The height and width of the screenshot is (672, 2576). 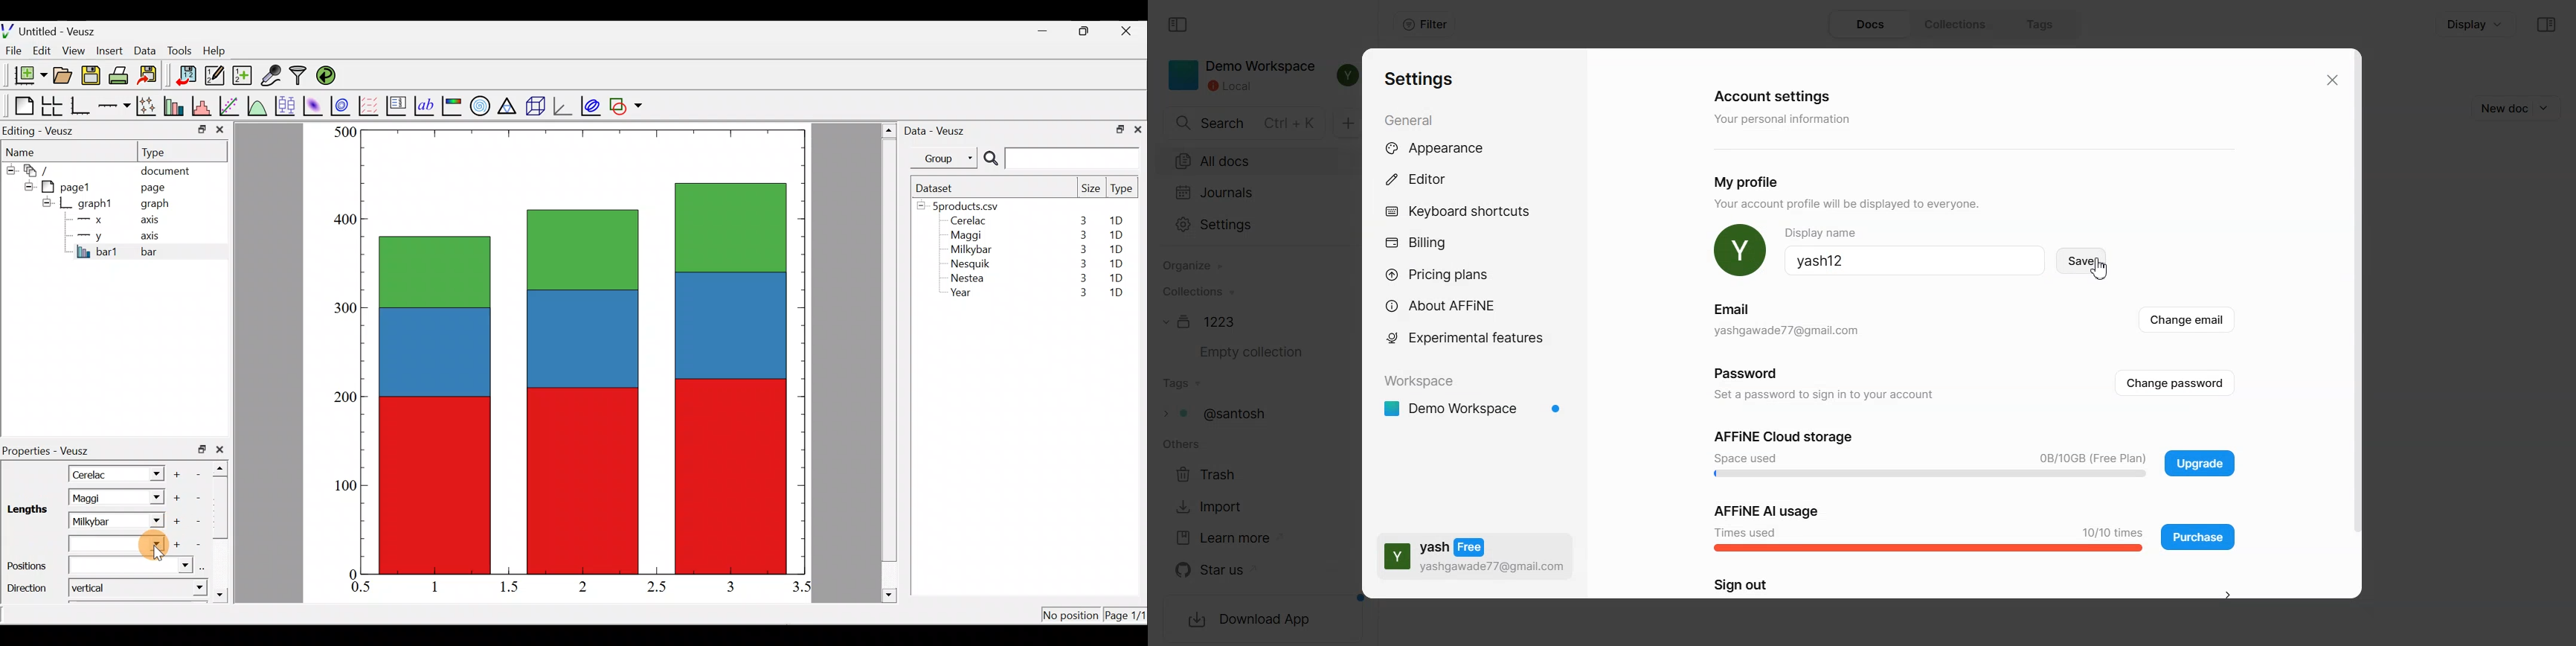 What do you see at coordinates (1928, 526) in the screenshot?
I see `Affine AI Usage ` at bounding box center [1928, 526].